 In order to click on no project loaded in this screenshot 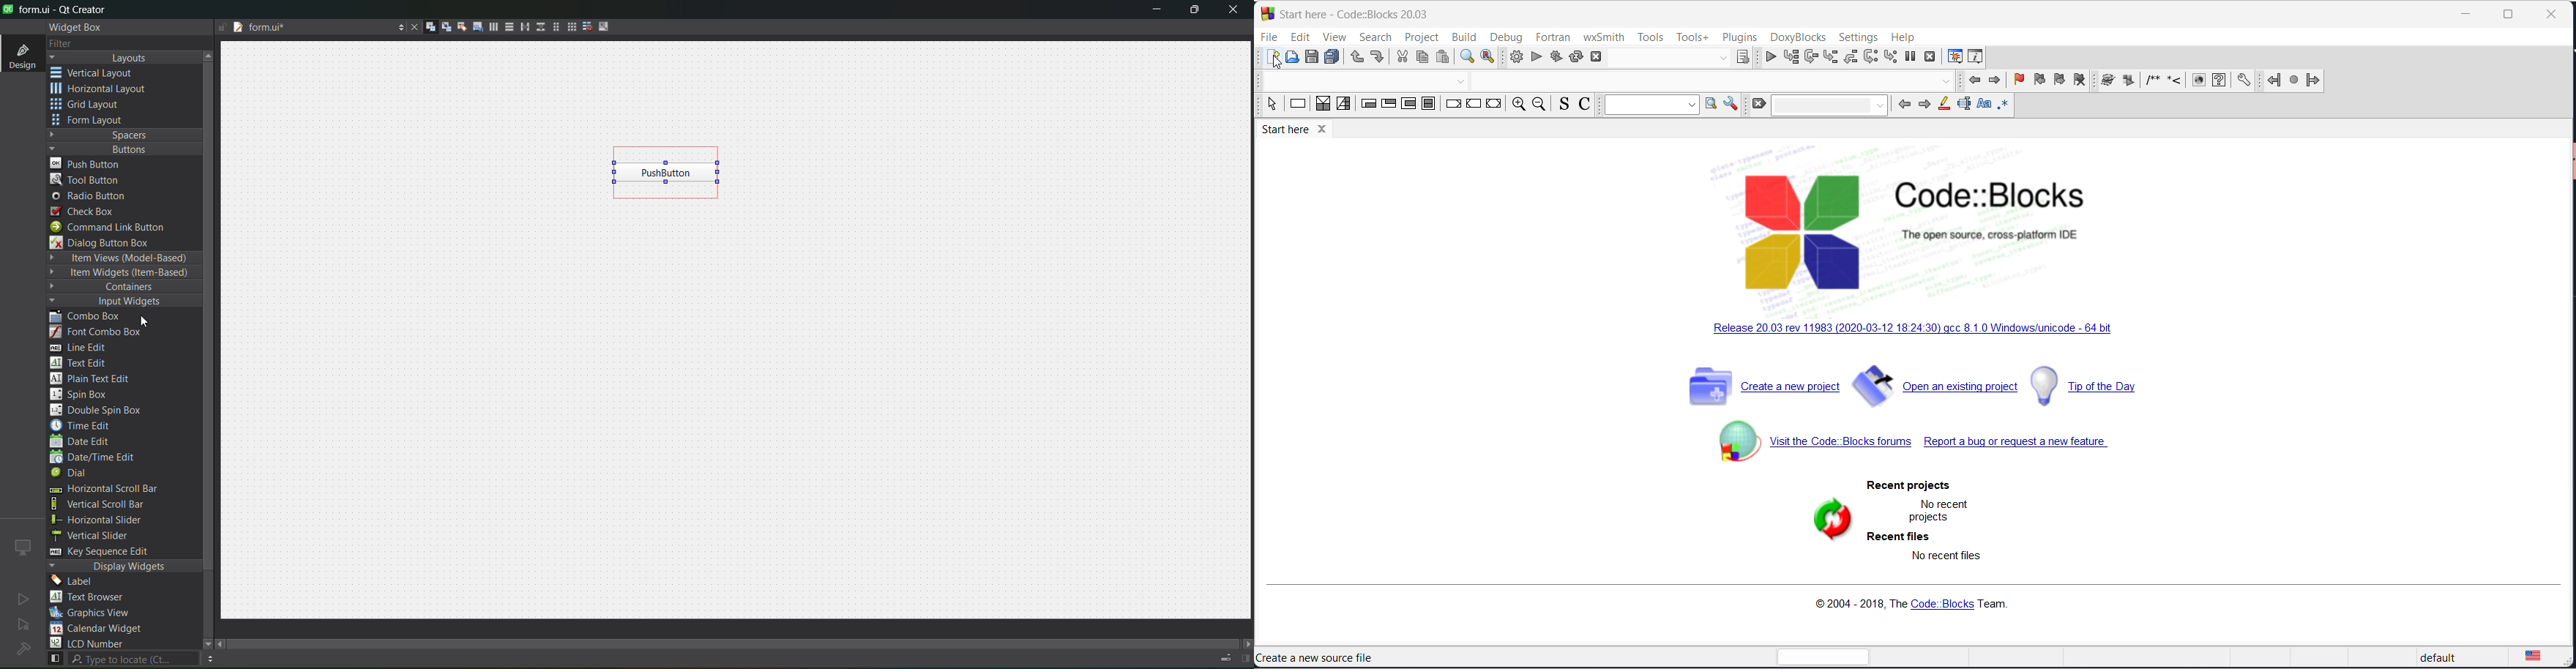, I will do `click(23, 649)`.